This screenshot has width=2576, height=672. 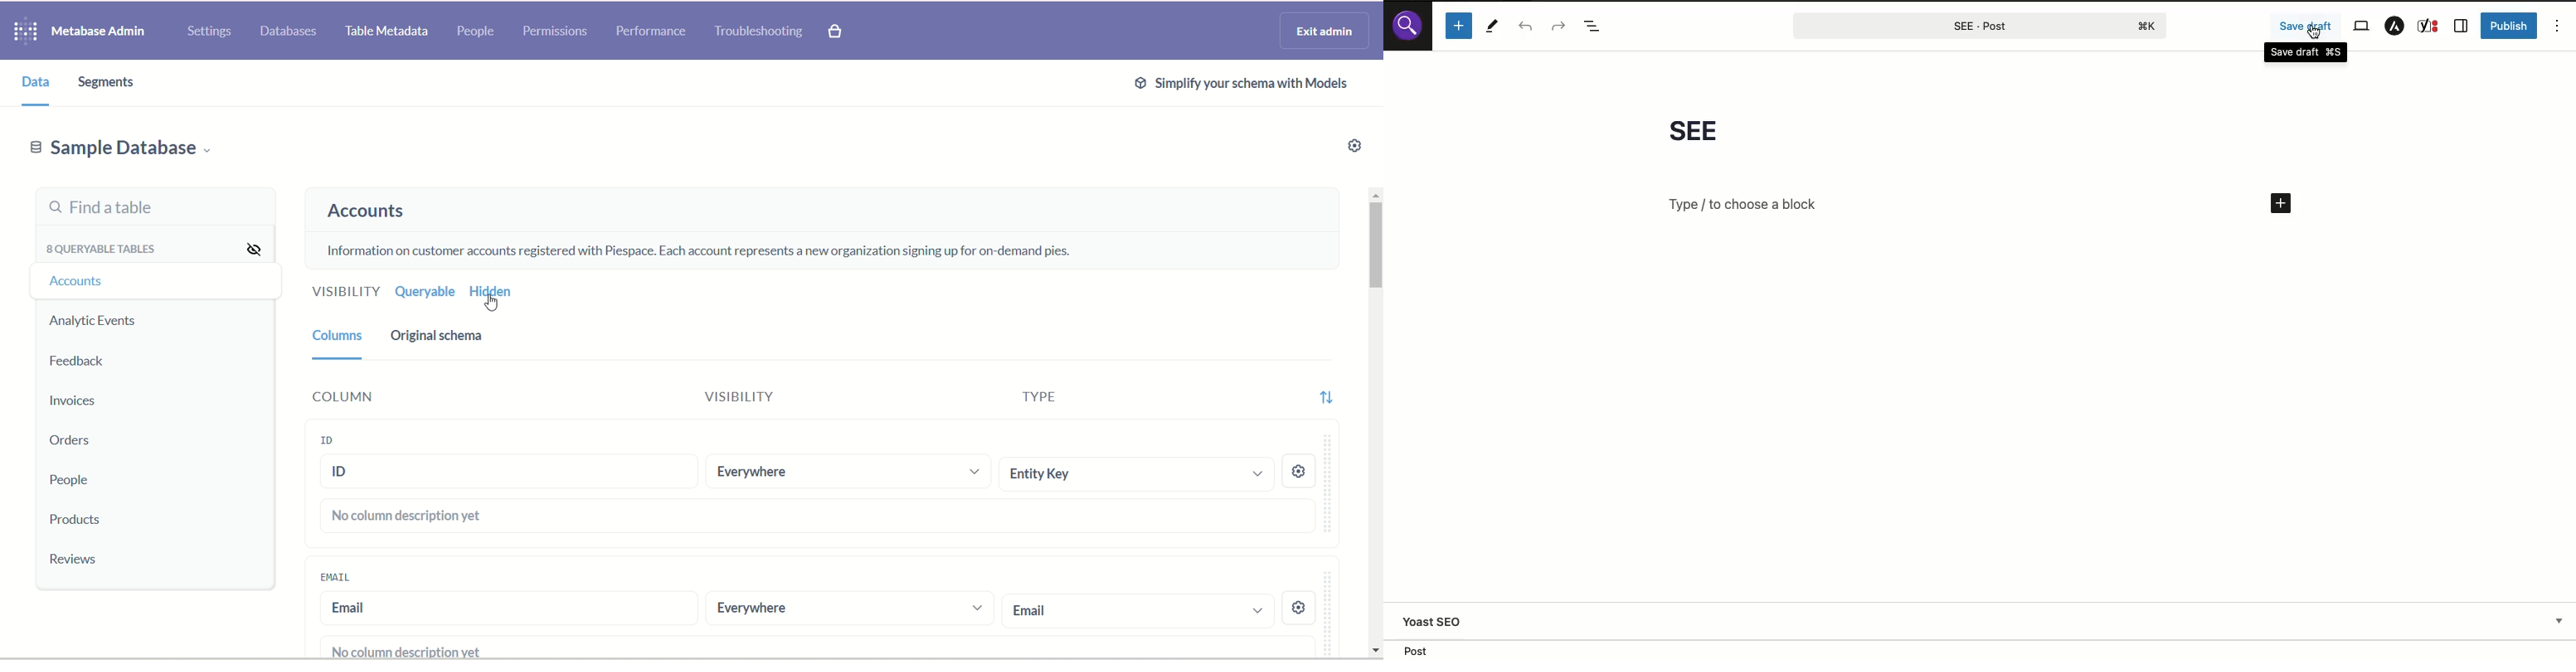 I want to click on visibility , so click(x=257, y=251).